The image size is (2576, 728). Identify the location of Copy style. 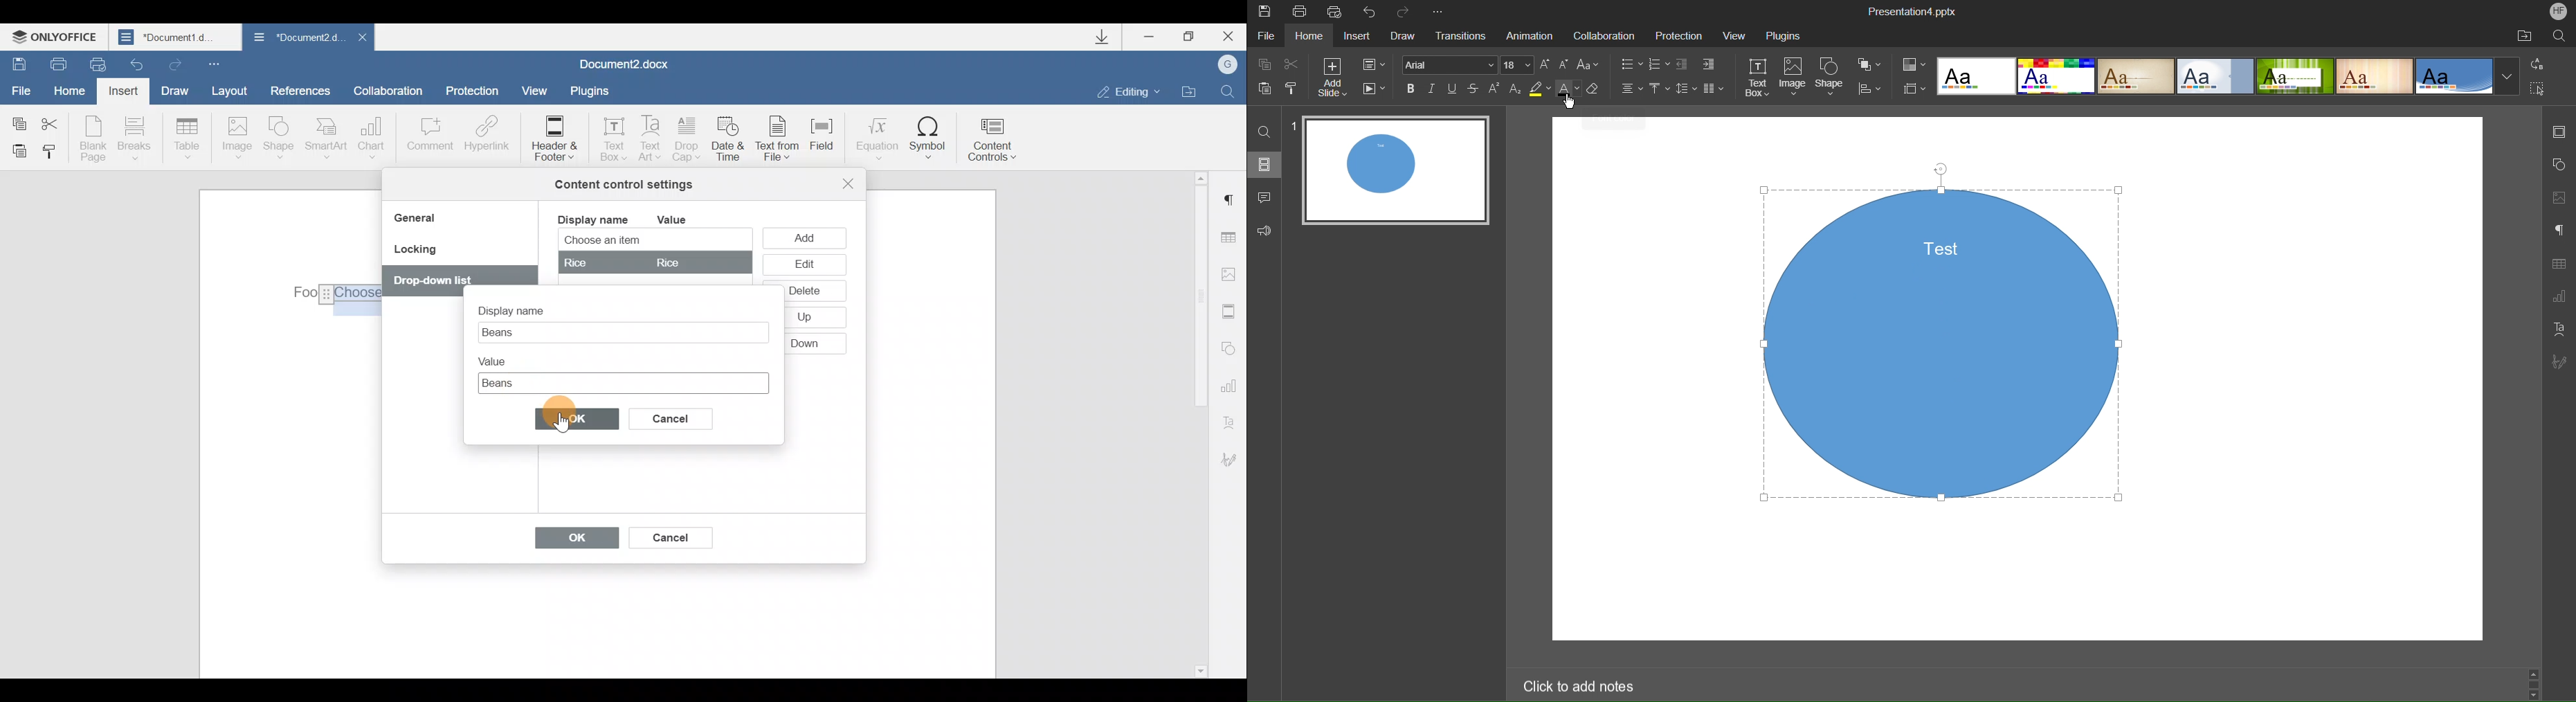
(51, 154).